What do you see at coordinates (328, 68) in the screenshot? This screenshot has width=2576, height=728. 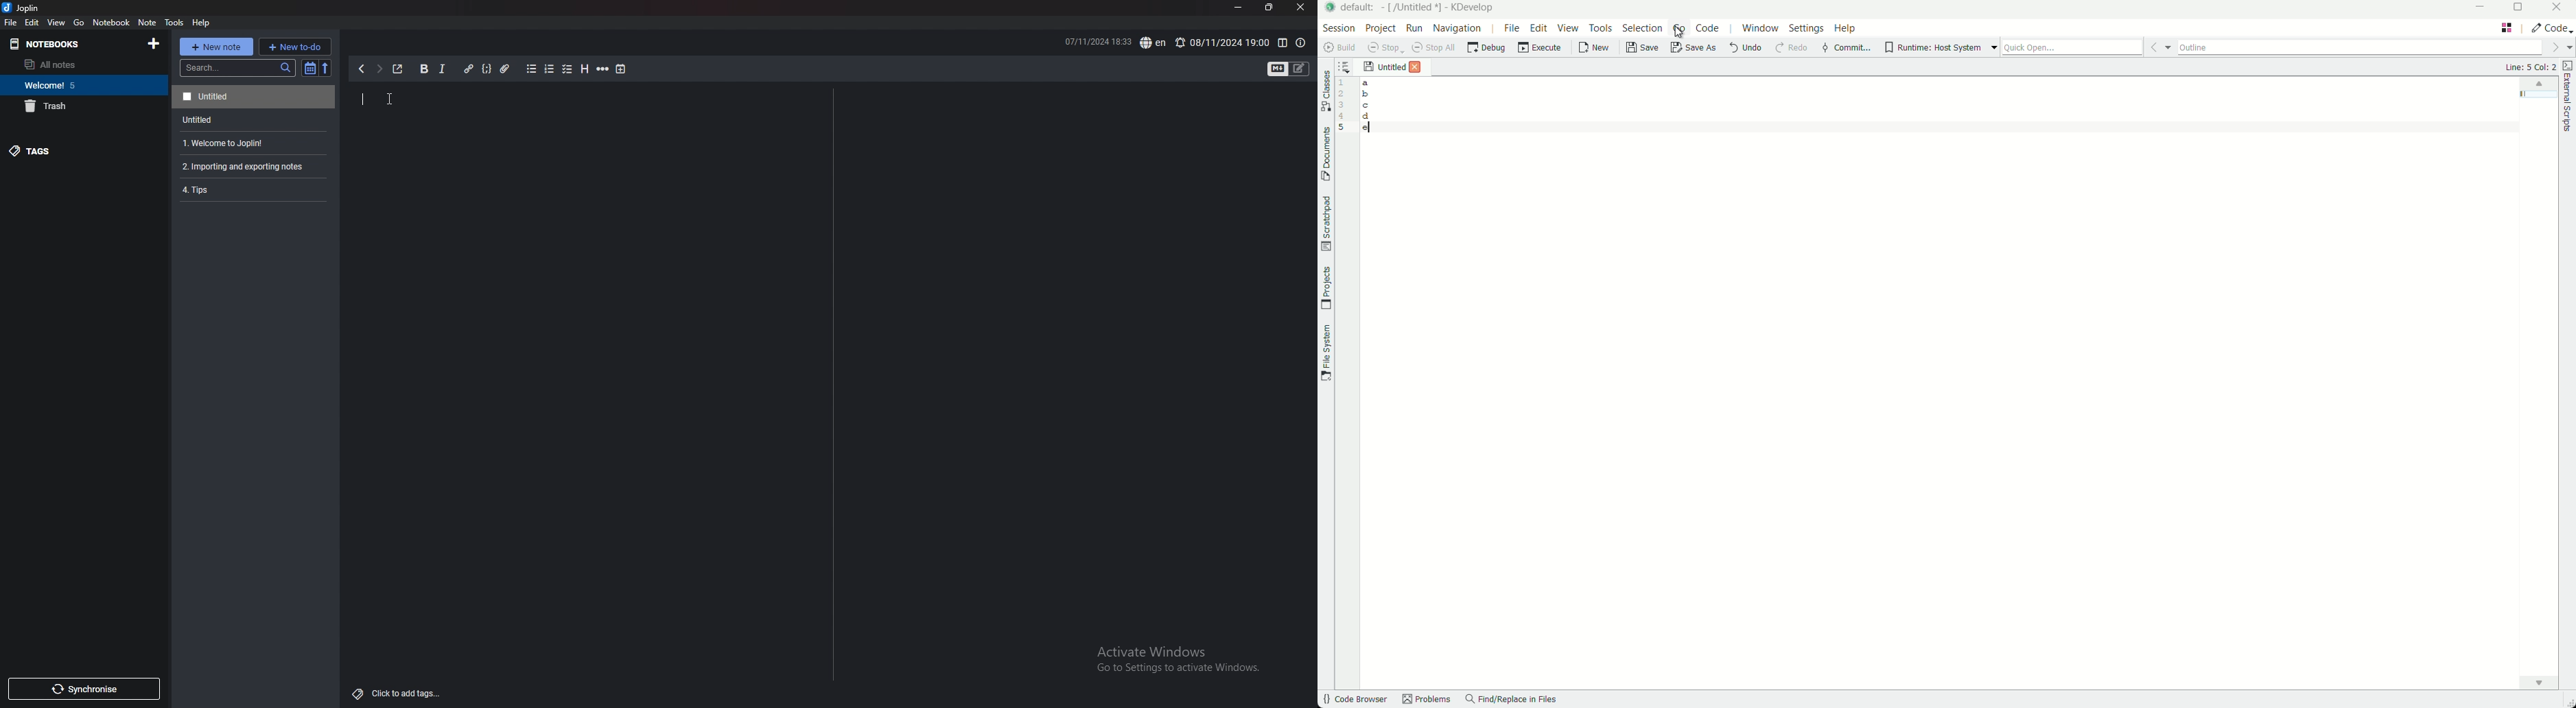 I see `reverse sort order` at bounding box center [328, 68].